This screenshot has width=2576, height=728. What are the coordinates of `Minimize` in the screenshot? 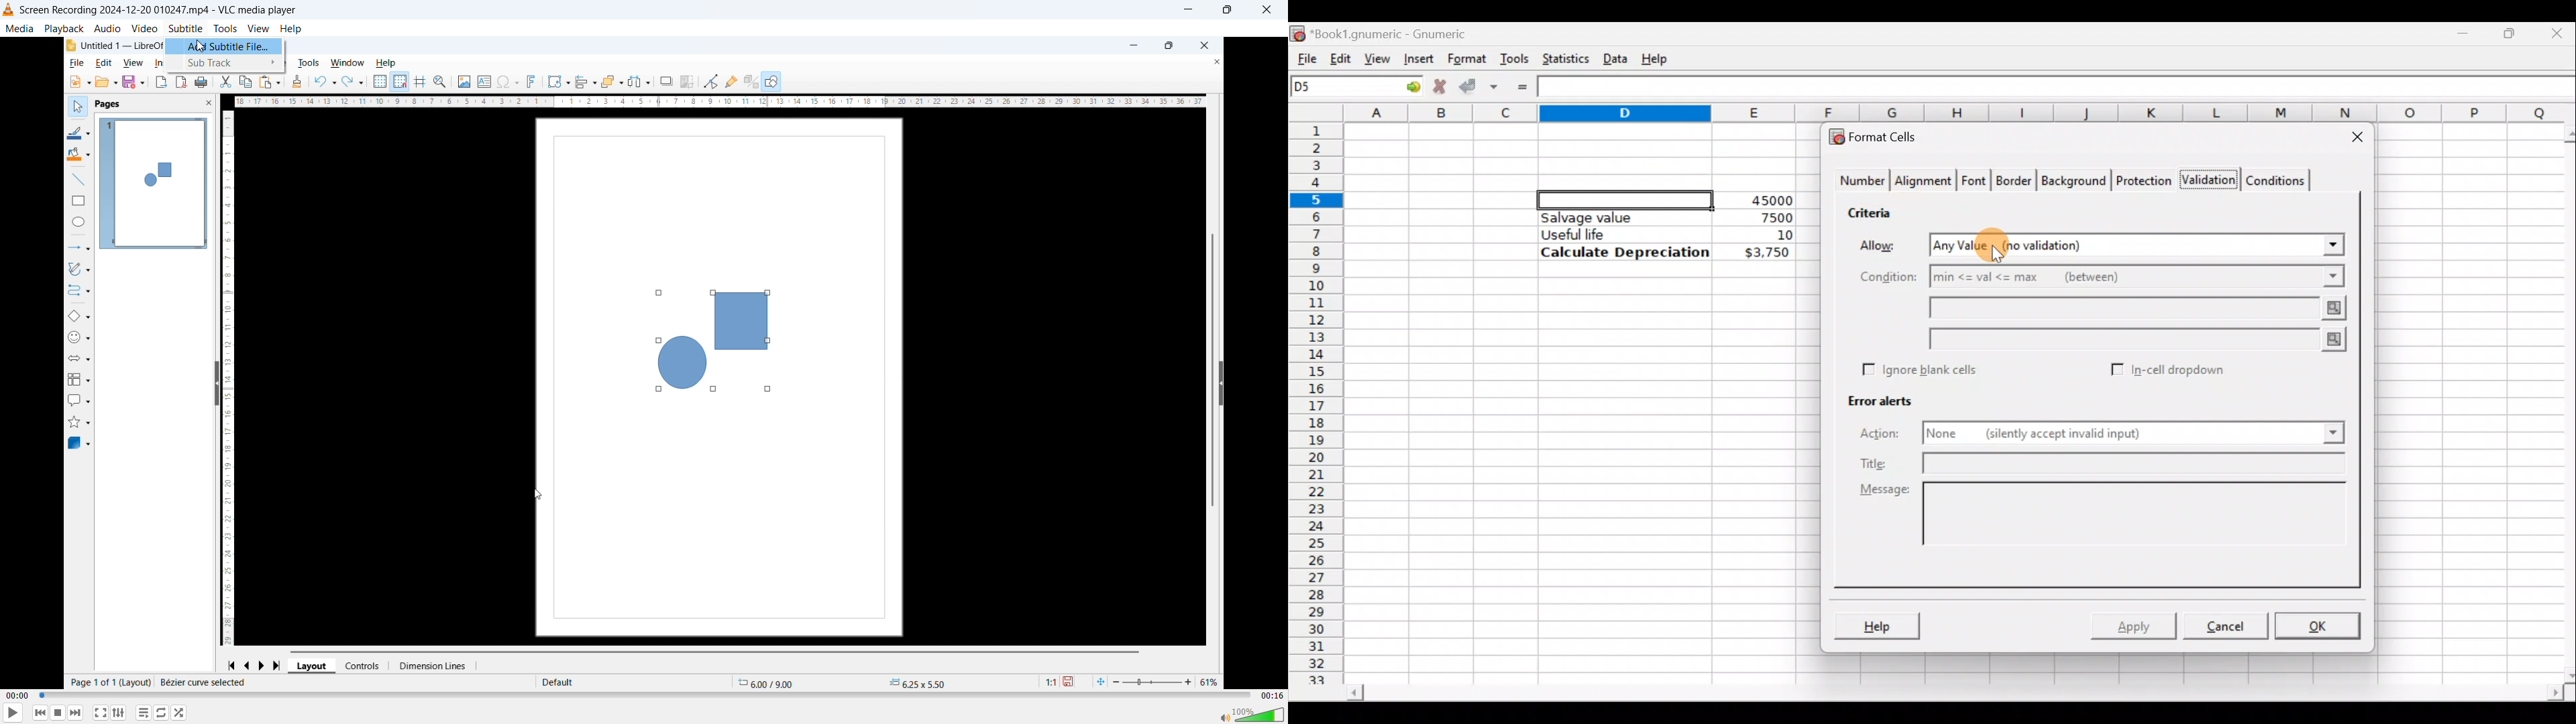 It's located at (2466, 33).